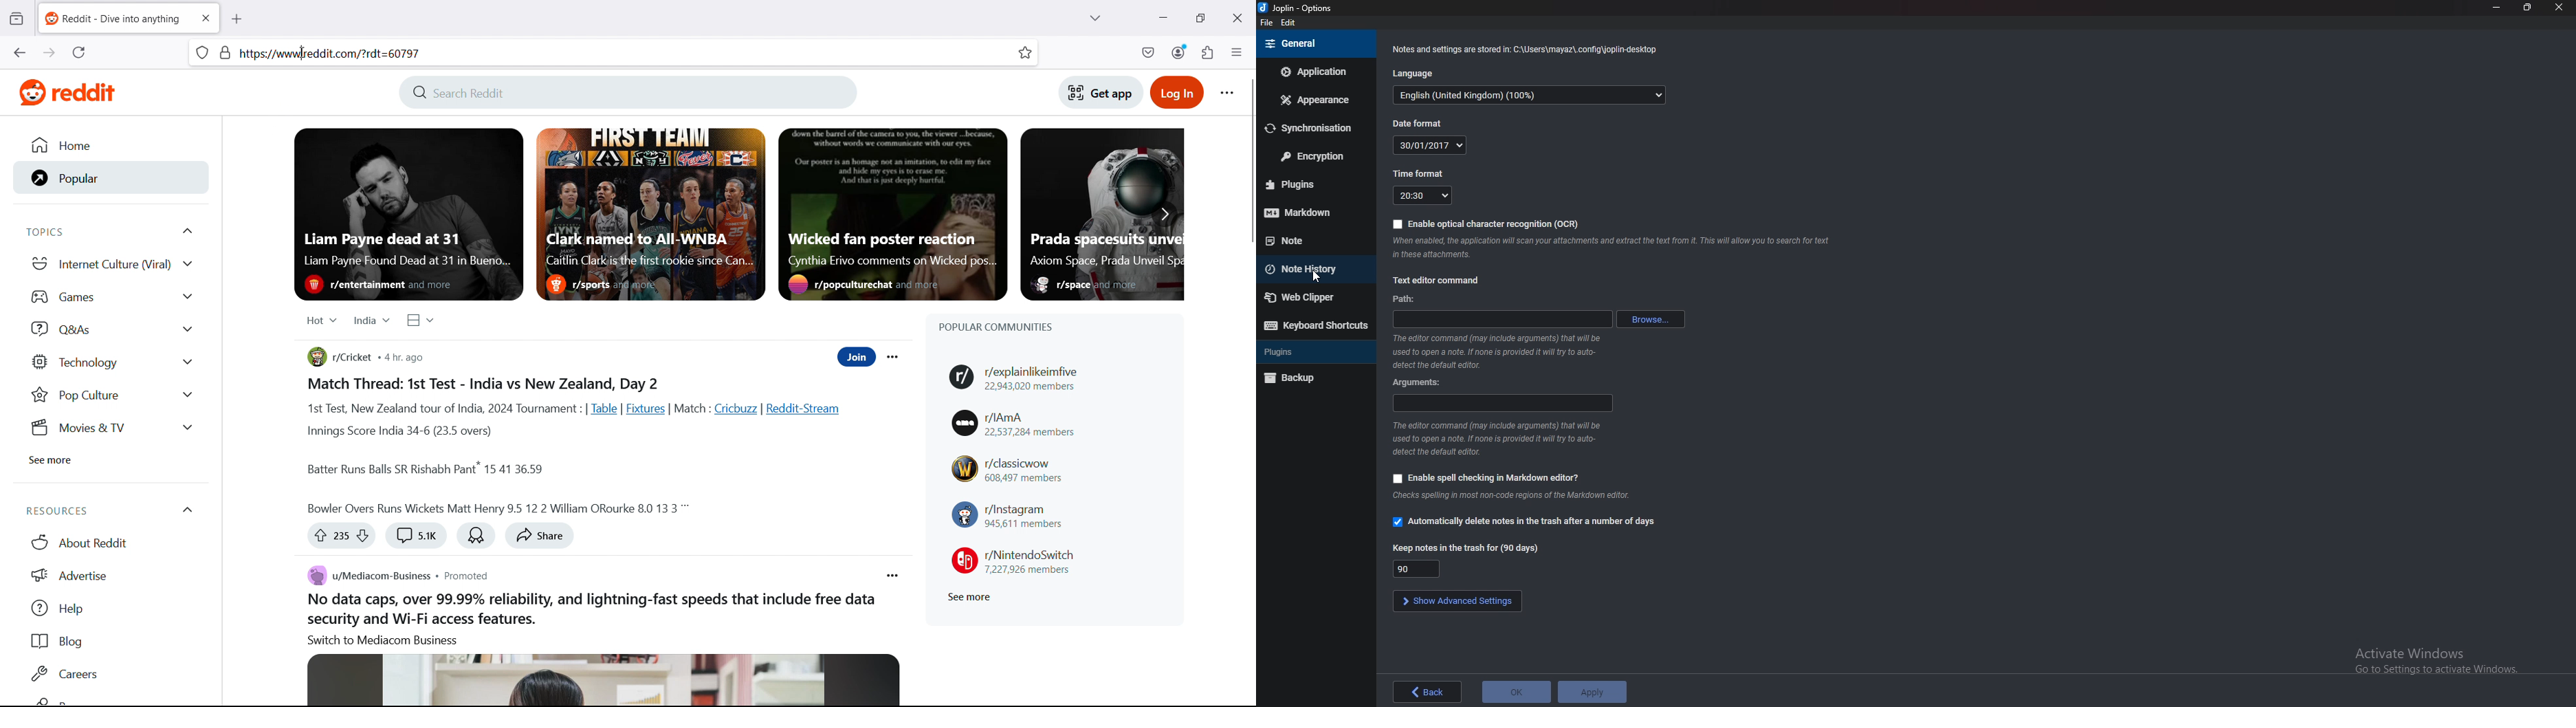 This screenshot has width=2576, height=728. What do you see at coordinates (892, 214) in the screenshot?
I see `Featured post 3` at bounding box center [892, 214].